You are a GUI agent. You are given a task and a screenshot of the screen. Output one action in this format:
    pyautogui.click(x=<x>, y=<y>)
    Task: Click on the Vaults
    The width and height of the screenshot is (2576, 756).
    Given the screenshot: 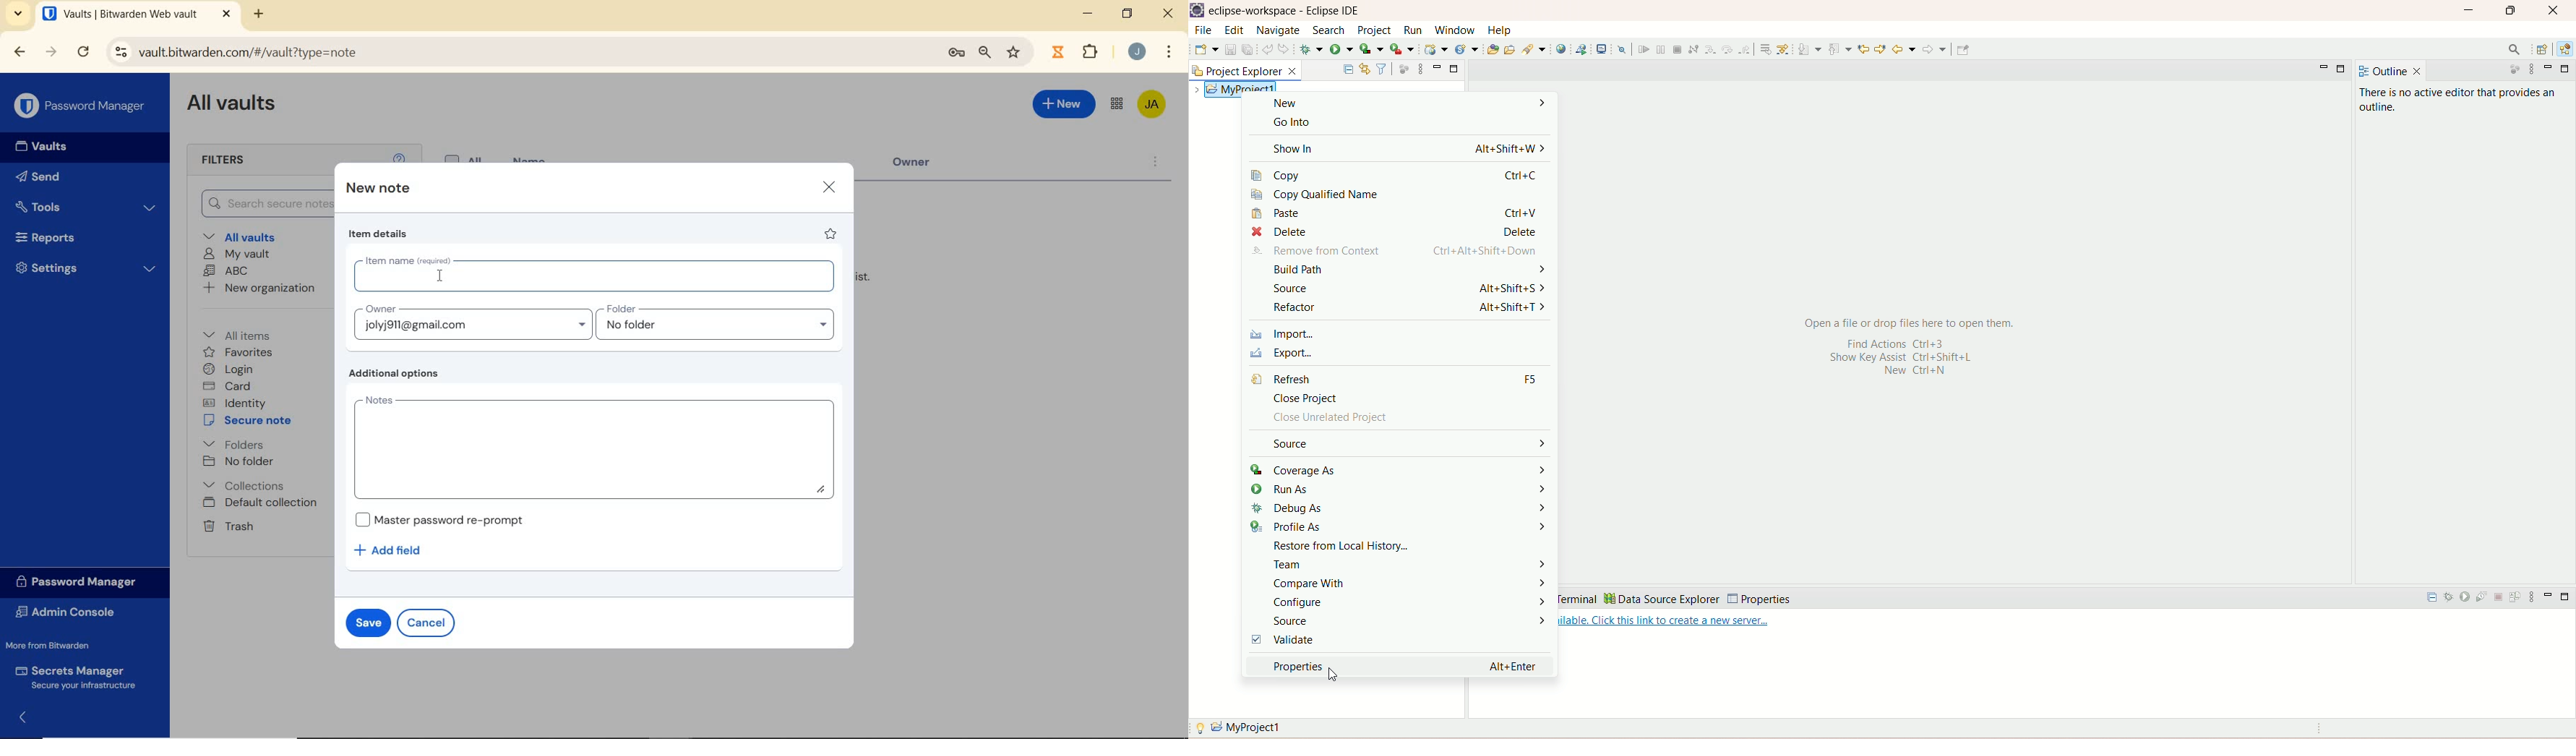 What is the action you would take?
    pyautogui.click(x=37, y=147)
    